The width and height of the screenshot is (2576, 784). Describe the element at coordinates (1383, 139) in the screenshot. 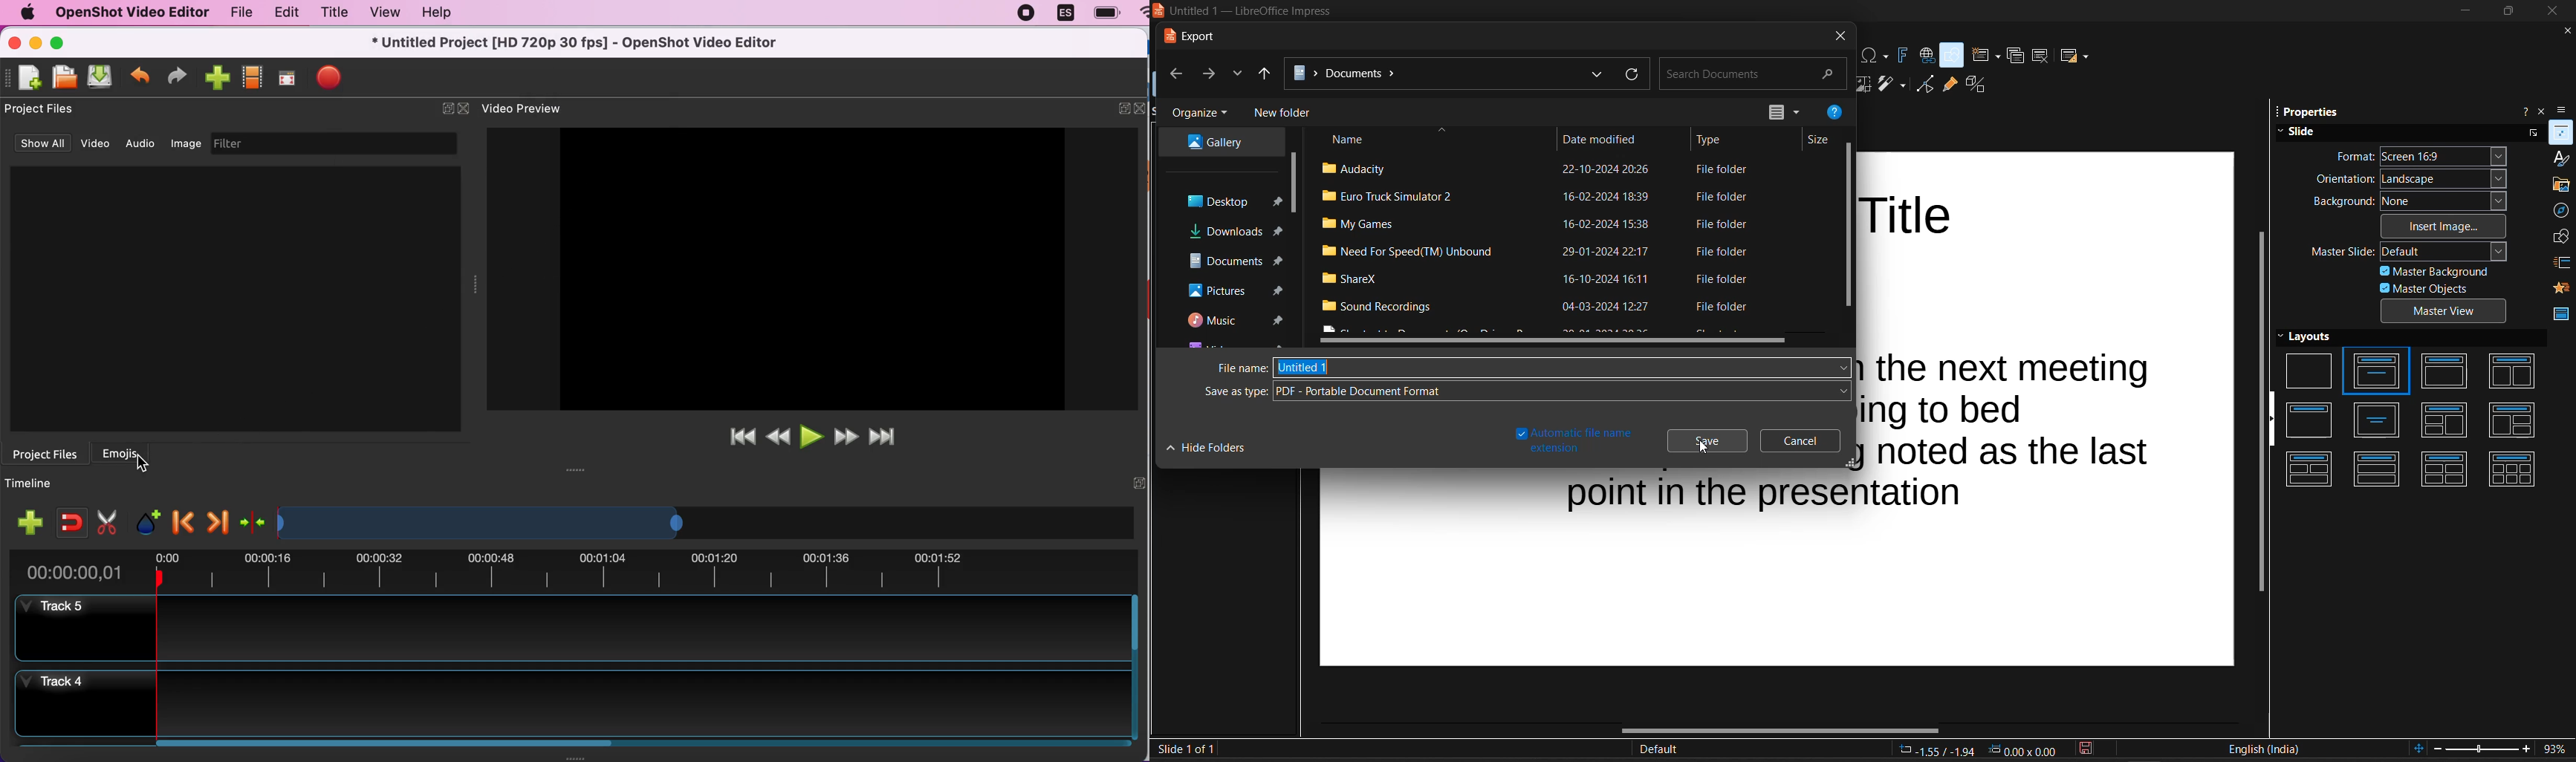

I see `name` at that location.